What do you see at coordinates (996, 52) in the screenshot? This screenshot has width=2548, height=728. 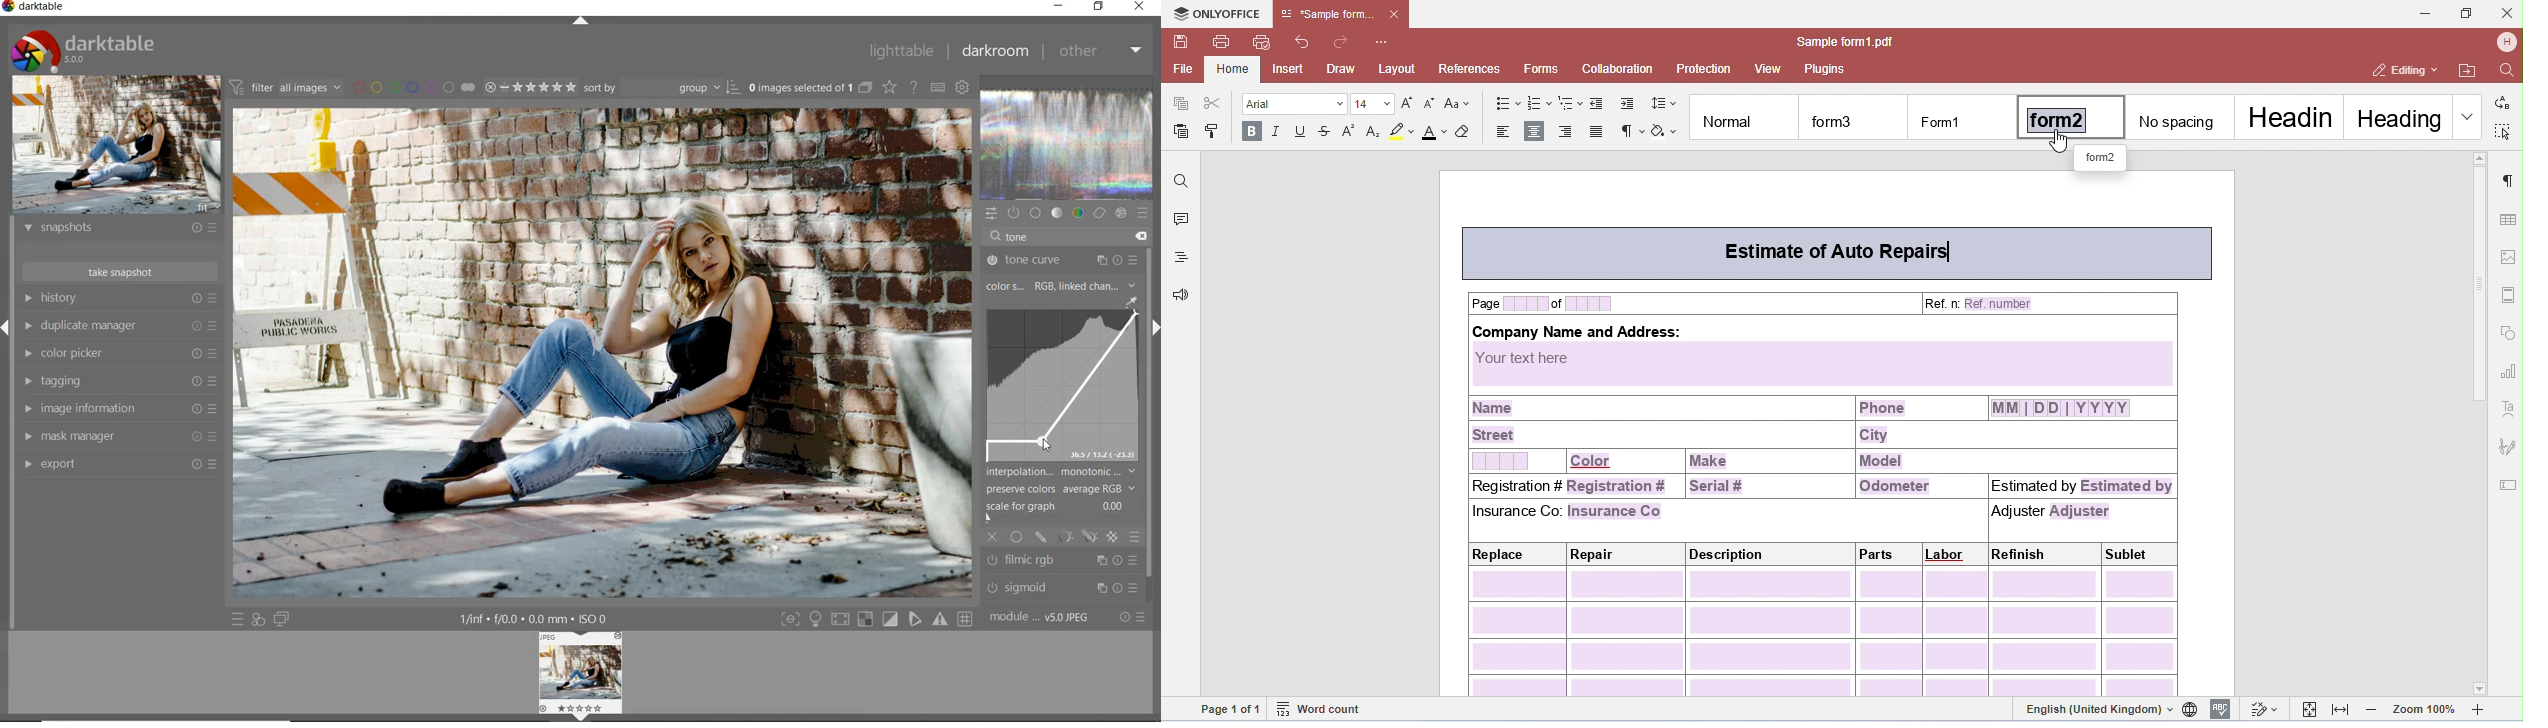 I see `darkroom` at bounding box center [996, 52].